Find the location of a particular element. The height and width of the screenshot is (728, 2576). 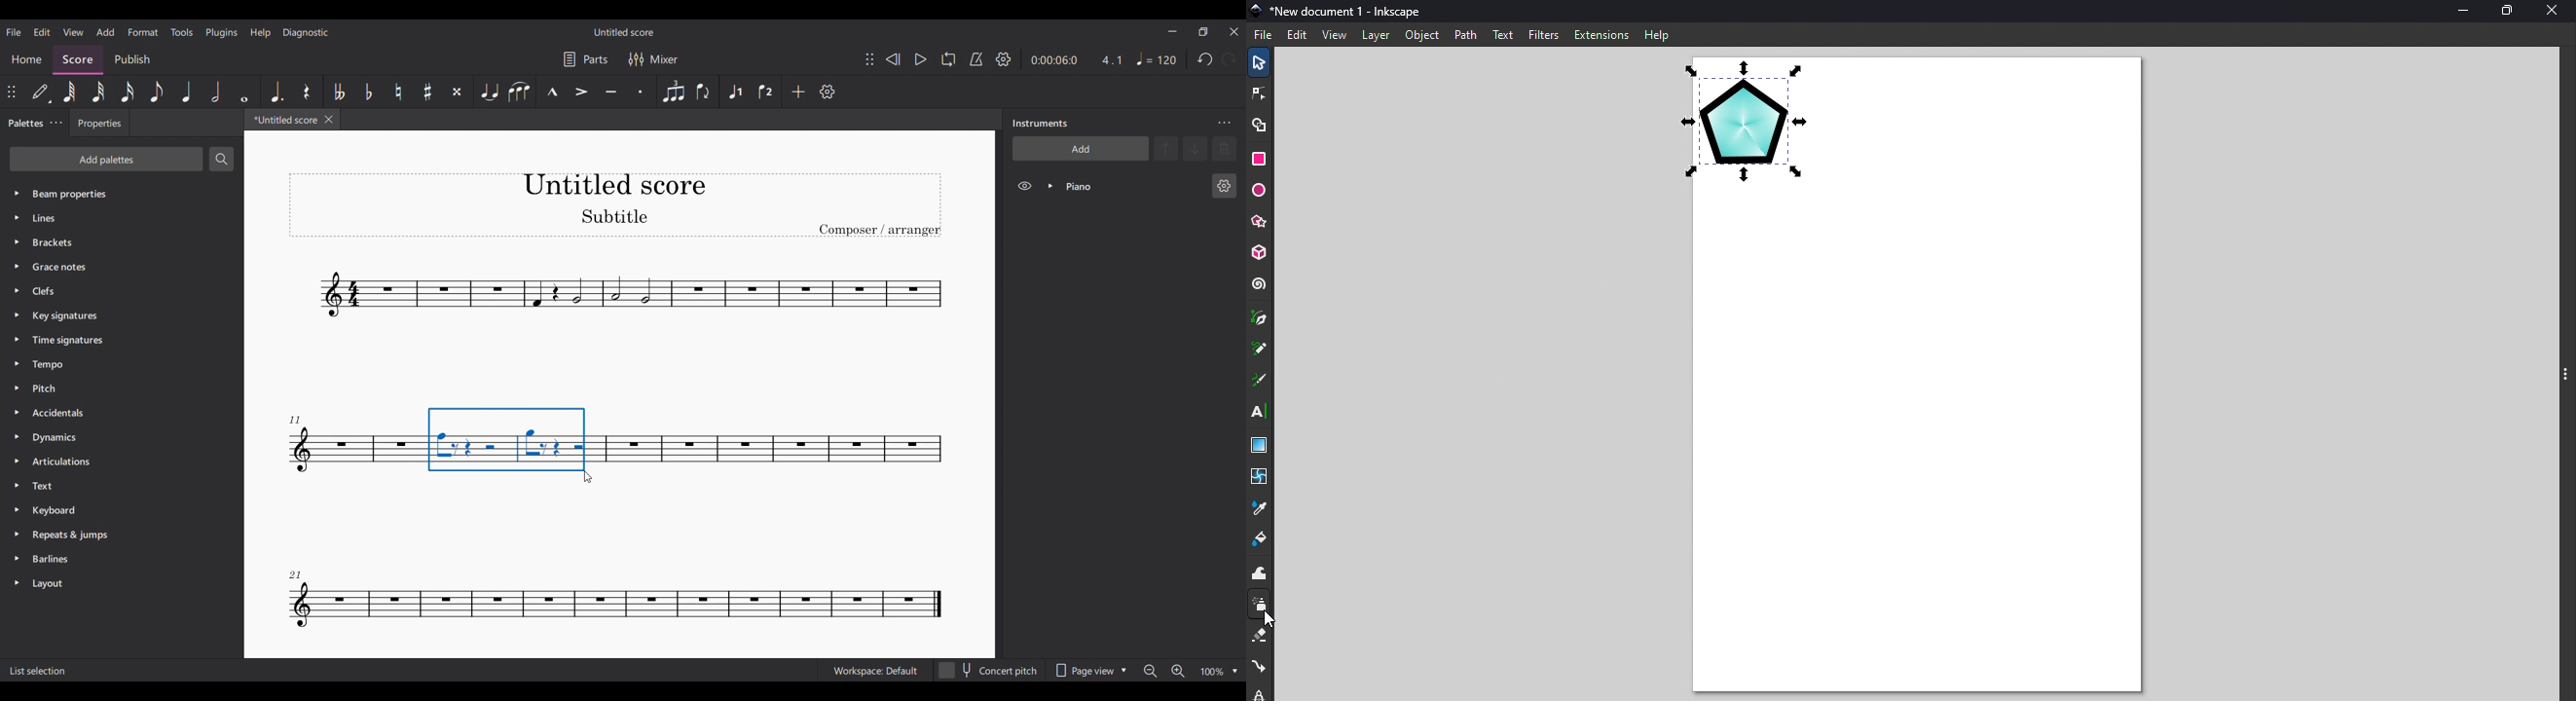

Eraser tool is located at coordinates (1261, 638).